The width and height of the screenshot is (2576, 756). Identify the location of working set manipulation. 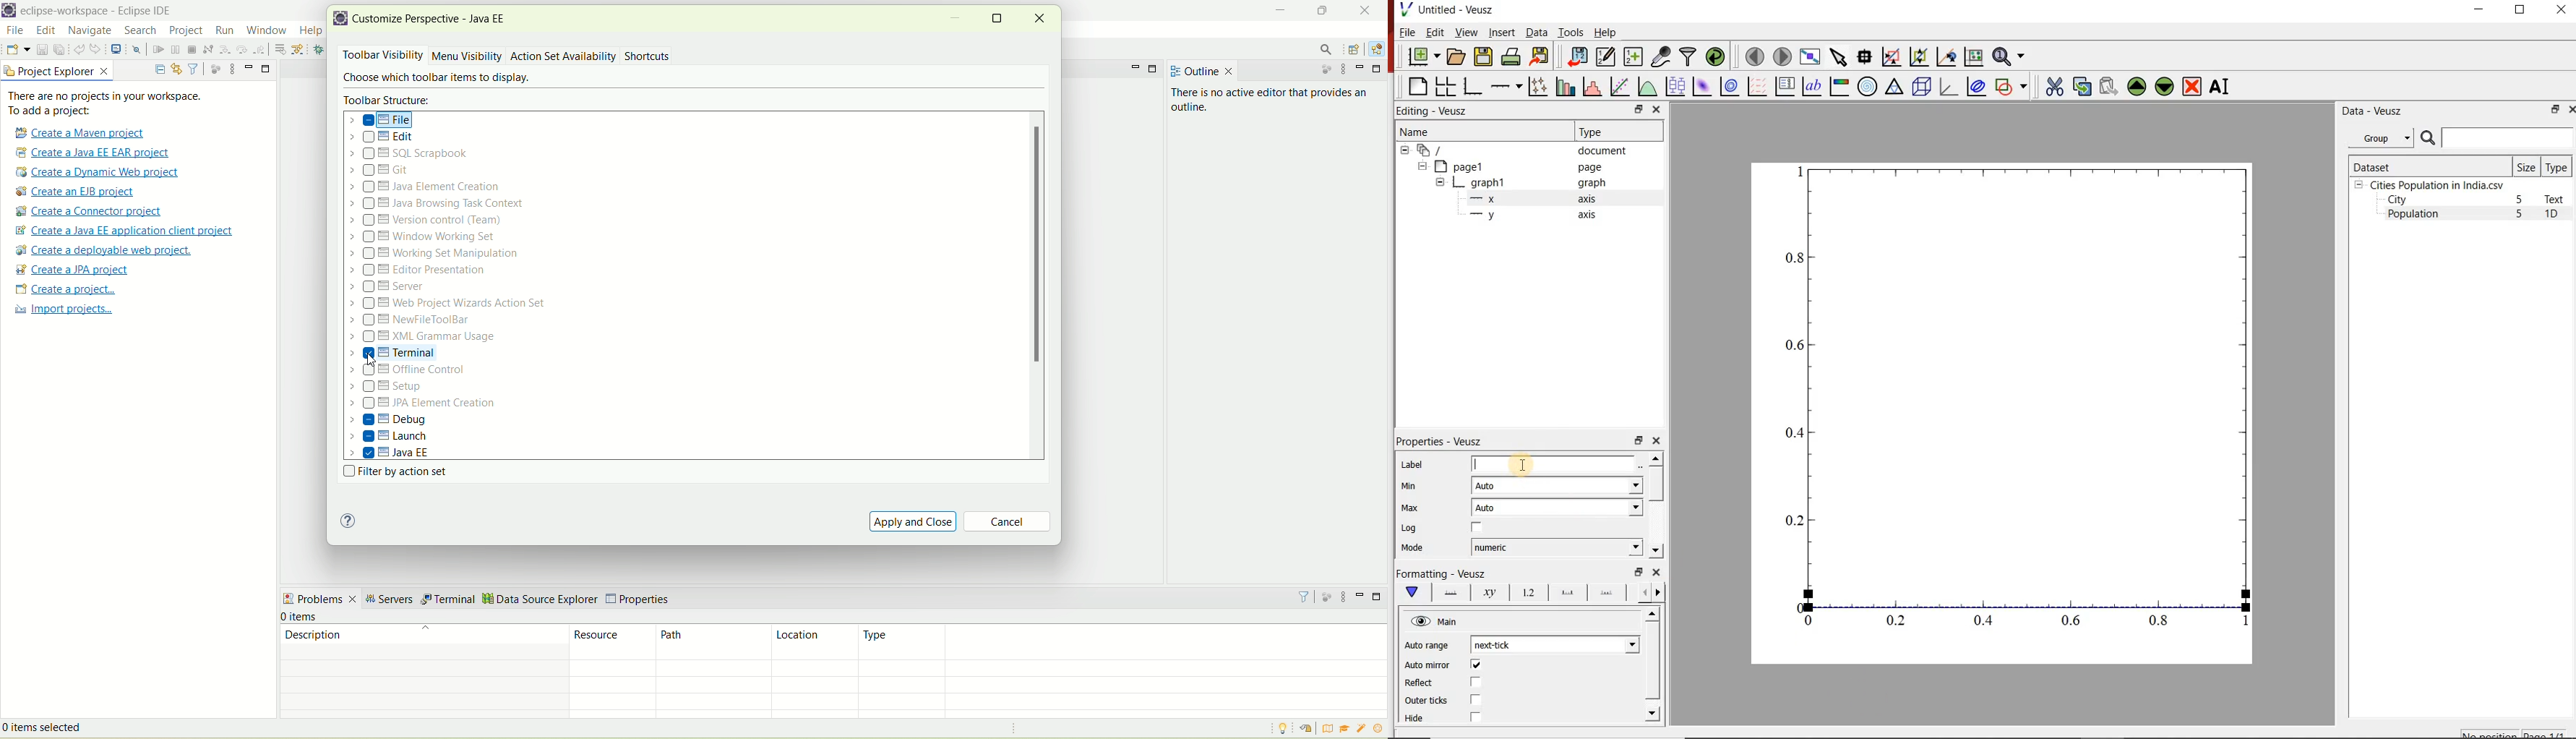
(436, 252).